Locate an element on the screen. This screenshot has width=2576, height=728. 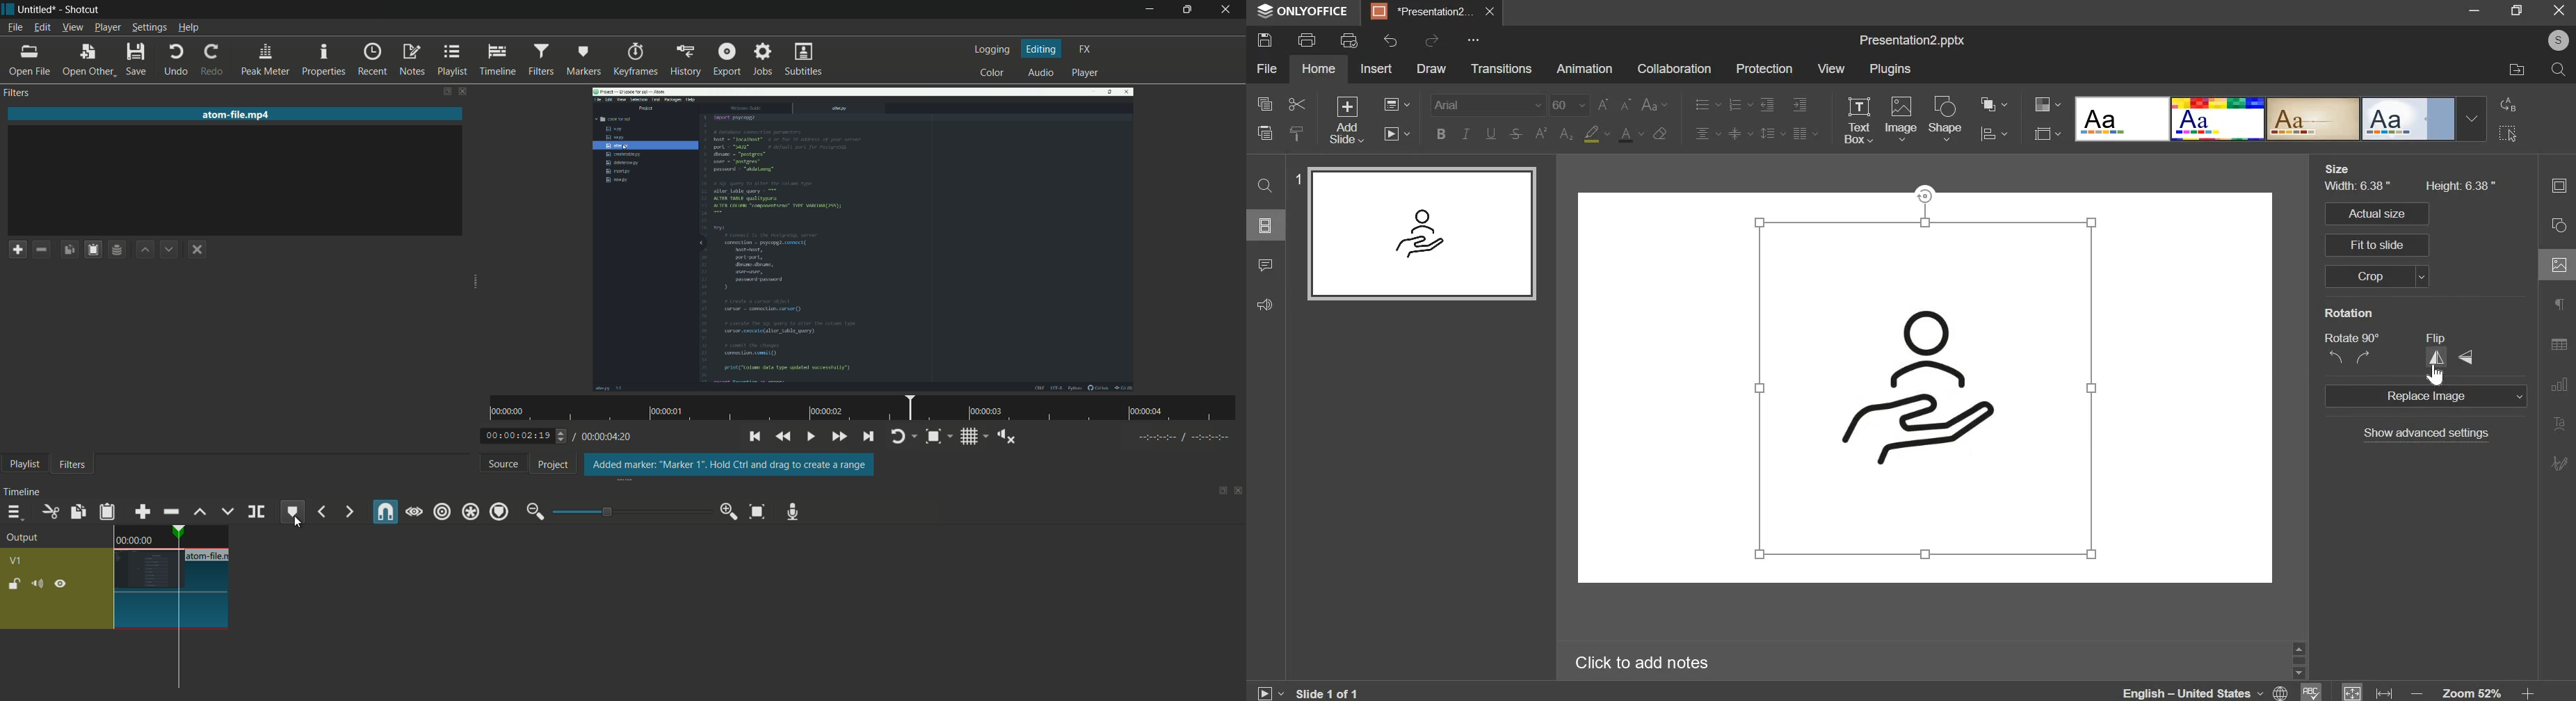
design is located at coordinates (2281, 120).